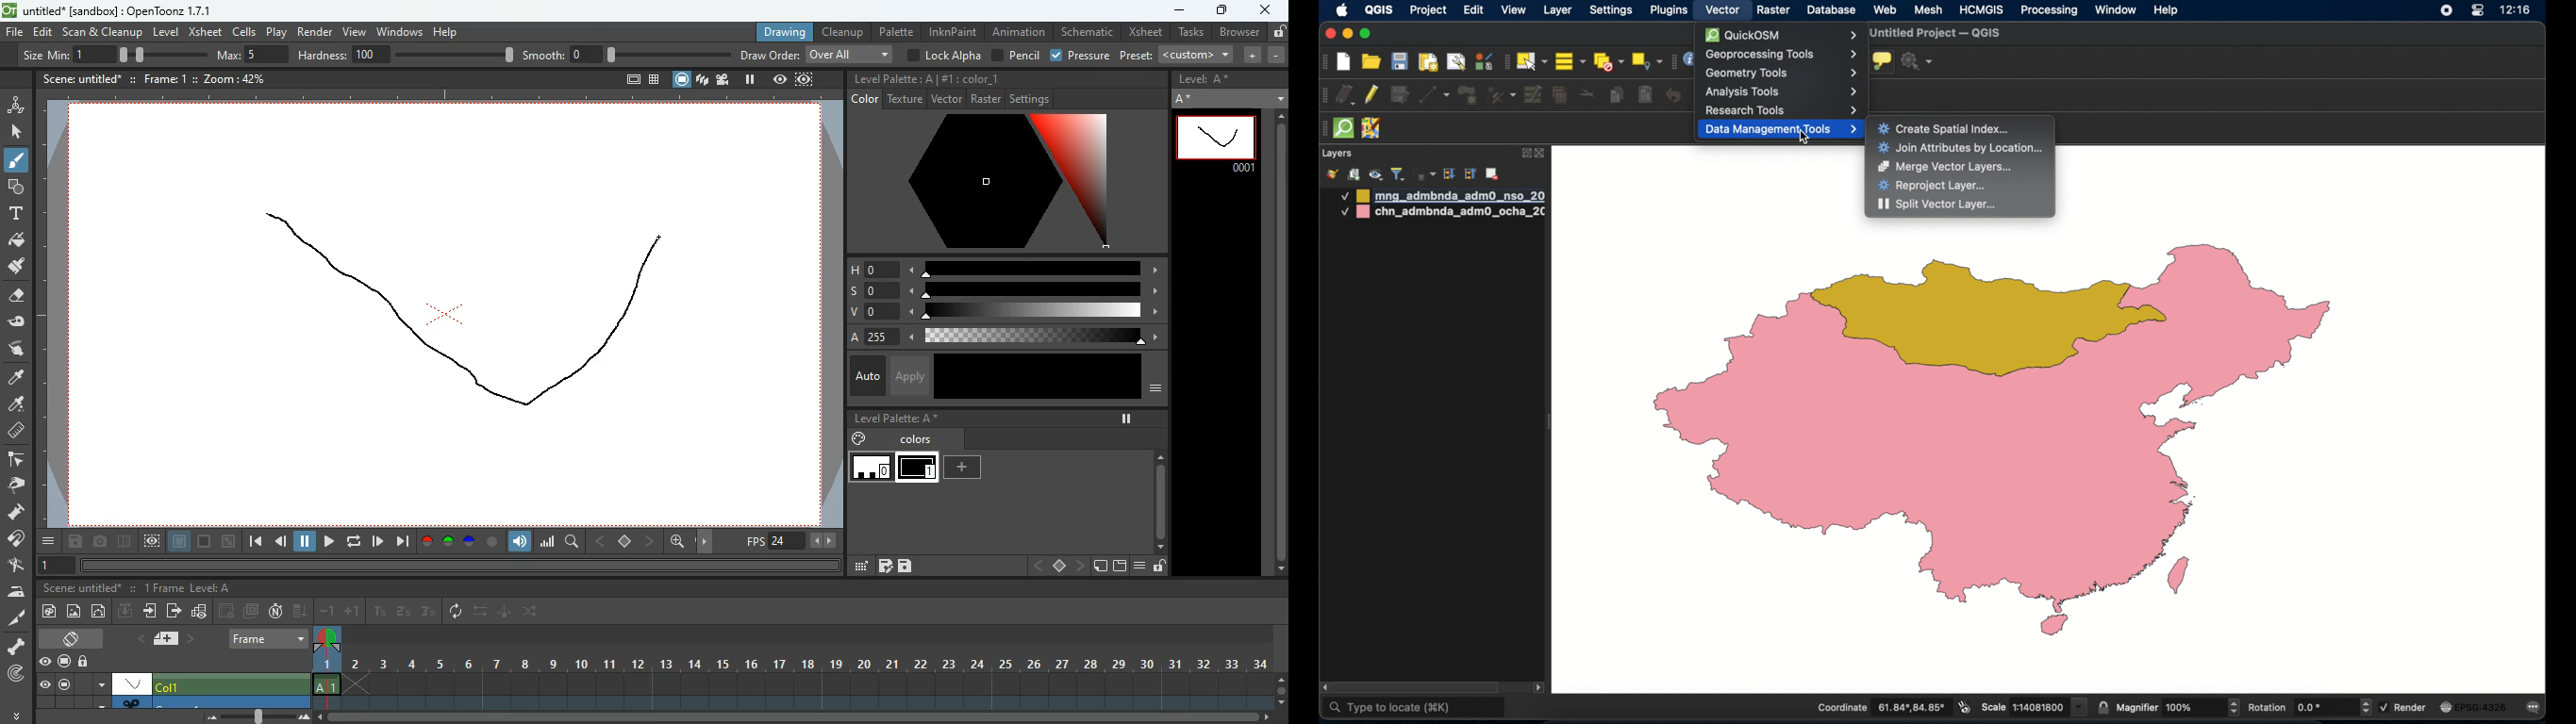  Describe the element at coordinates (77, 543) in the screenshot. I see `save` at that location.